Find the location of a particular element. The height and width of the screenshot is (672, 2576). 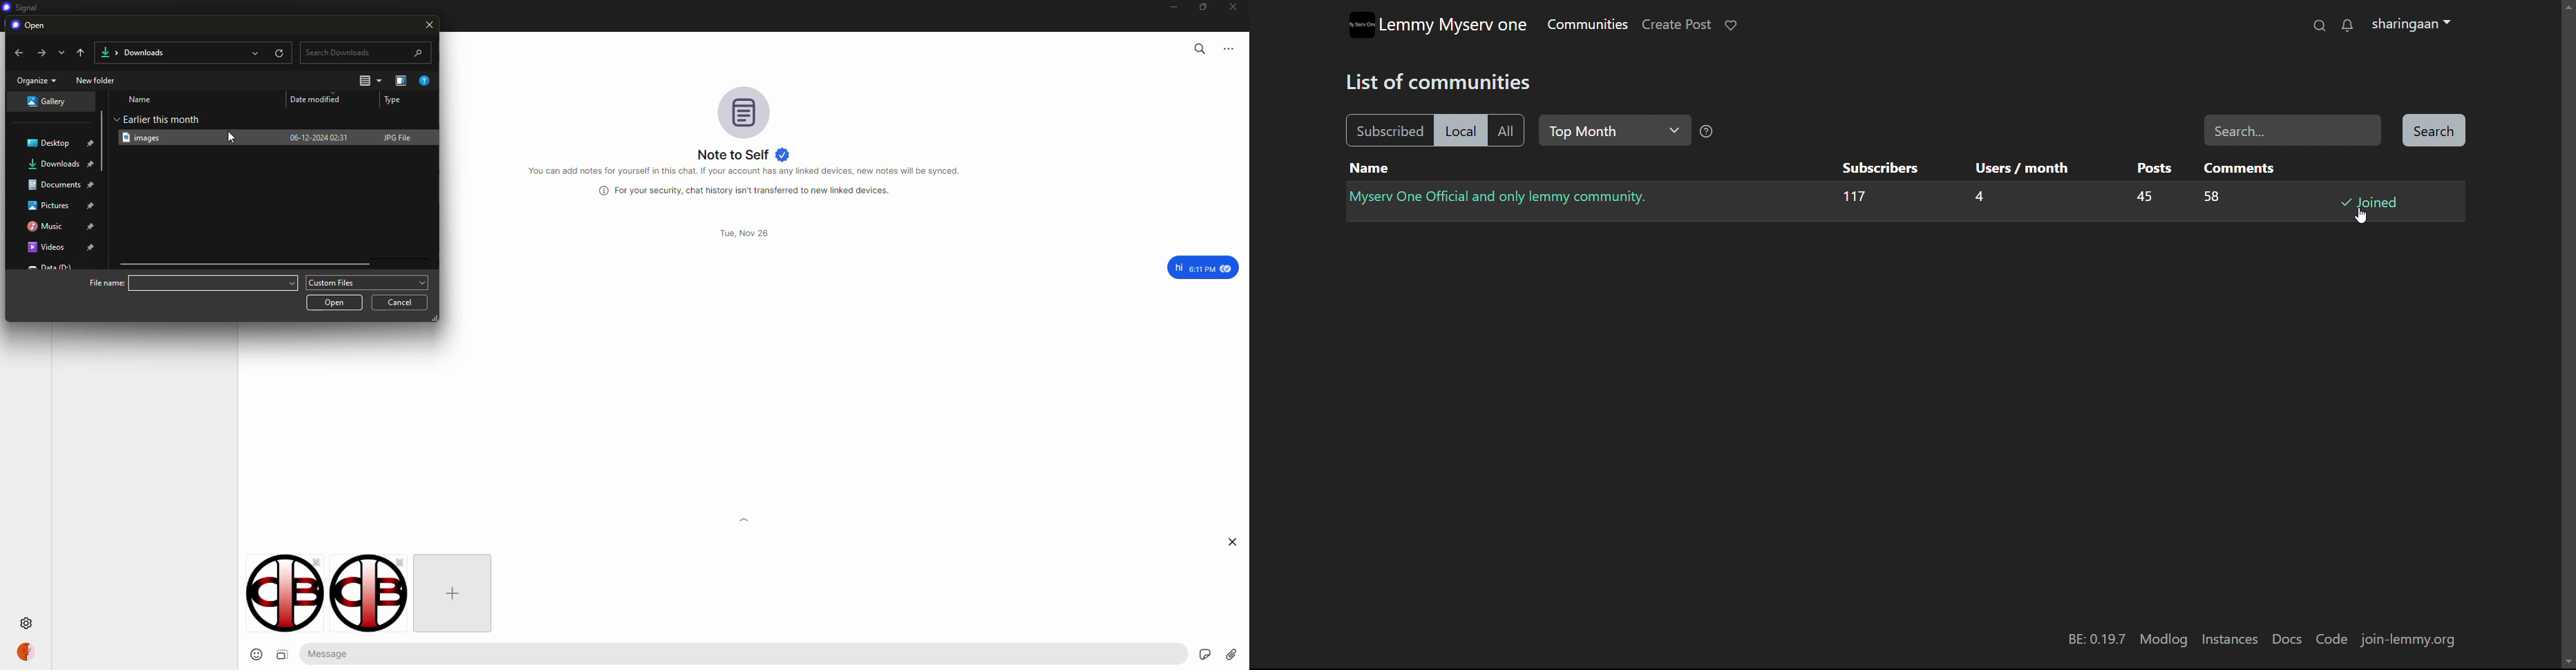

search is located at coordinates (1199, 47).